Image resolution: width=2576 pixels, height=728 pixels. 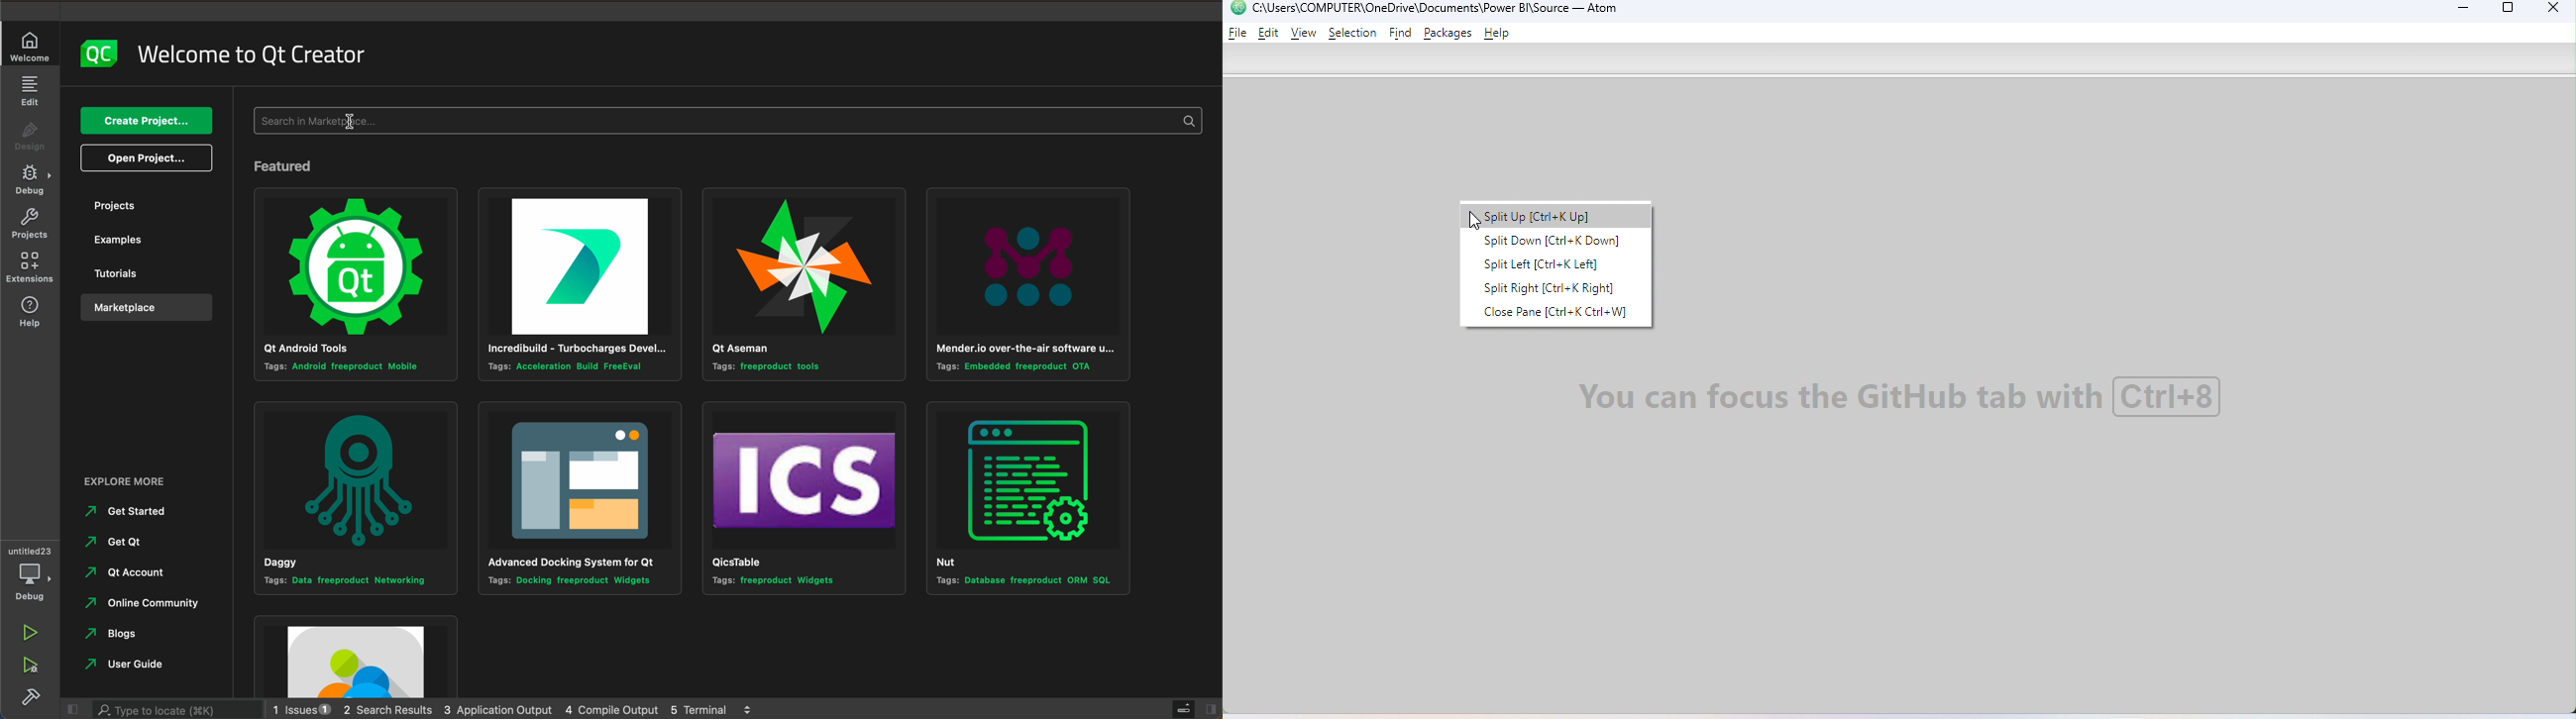 What do you see at coordinates (355, 496) in the screenshot?
I see `` at bounding box center [355, 496].